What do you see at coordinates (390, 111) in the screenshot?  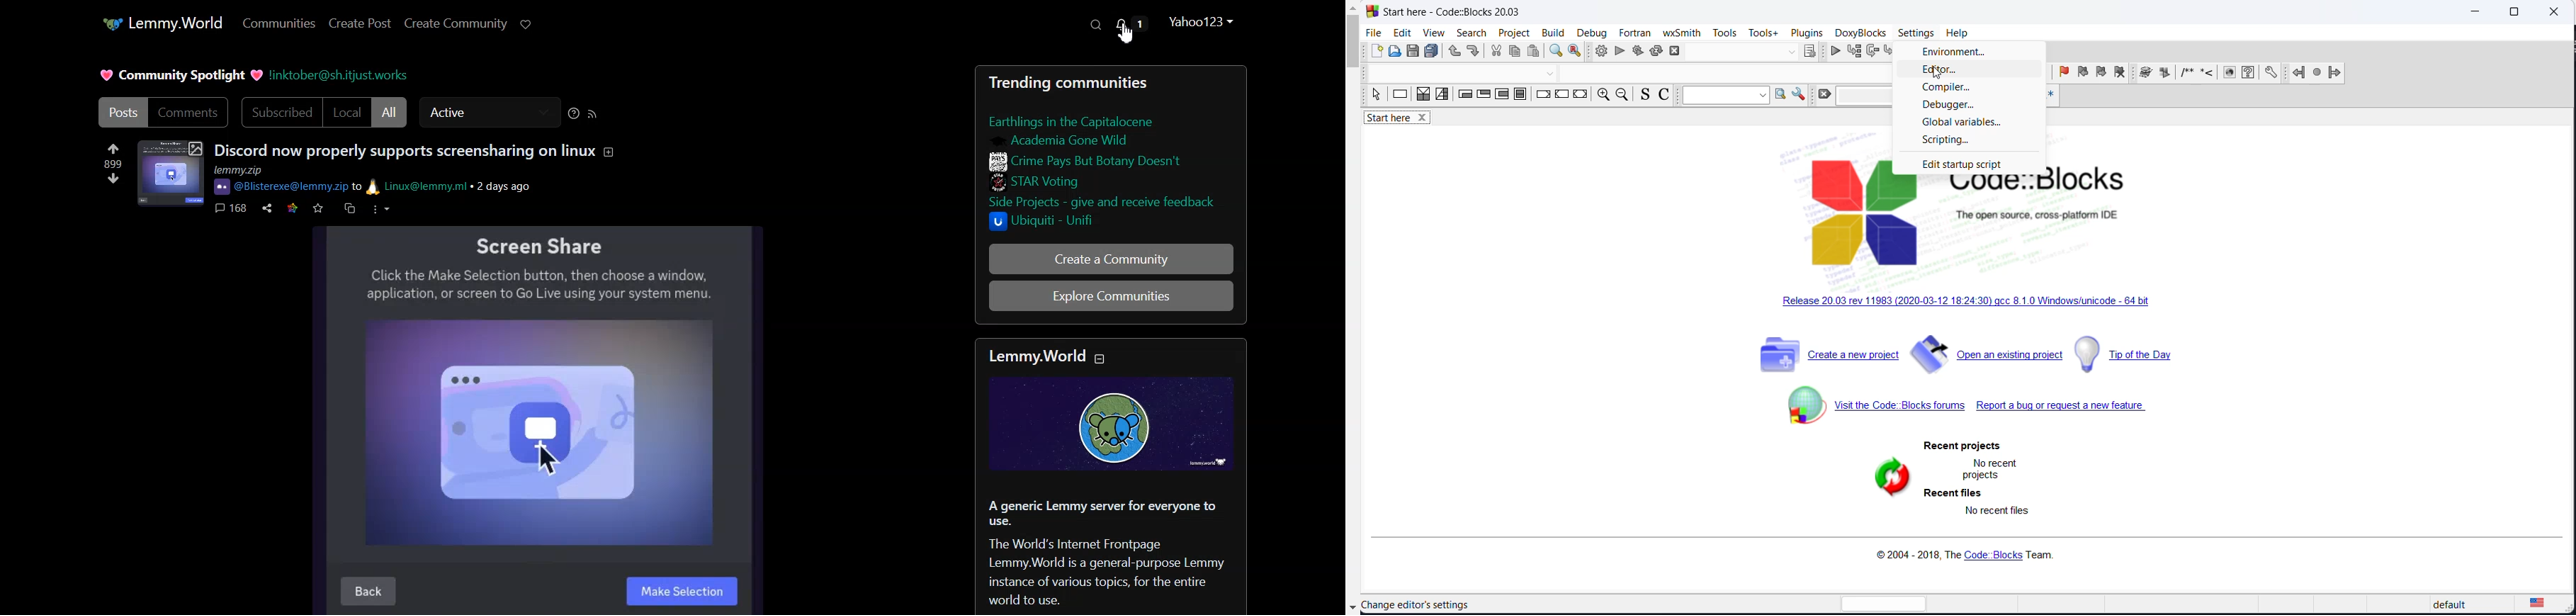 I see `All` at bounding box center [390, 111].